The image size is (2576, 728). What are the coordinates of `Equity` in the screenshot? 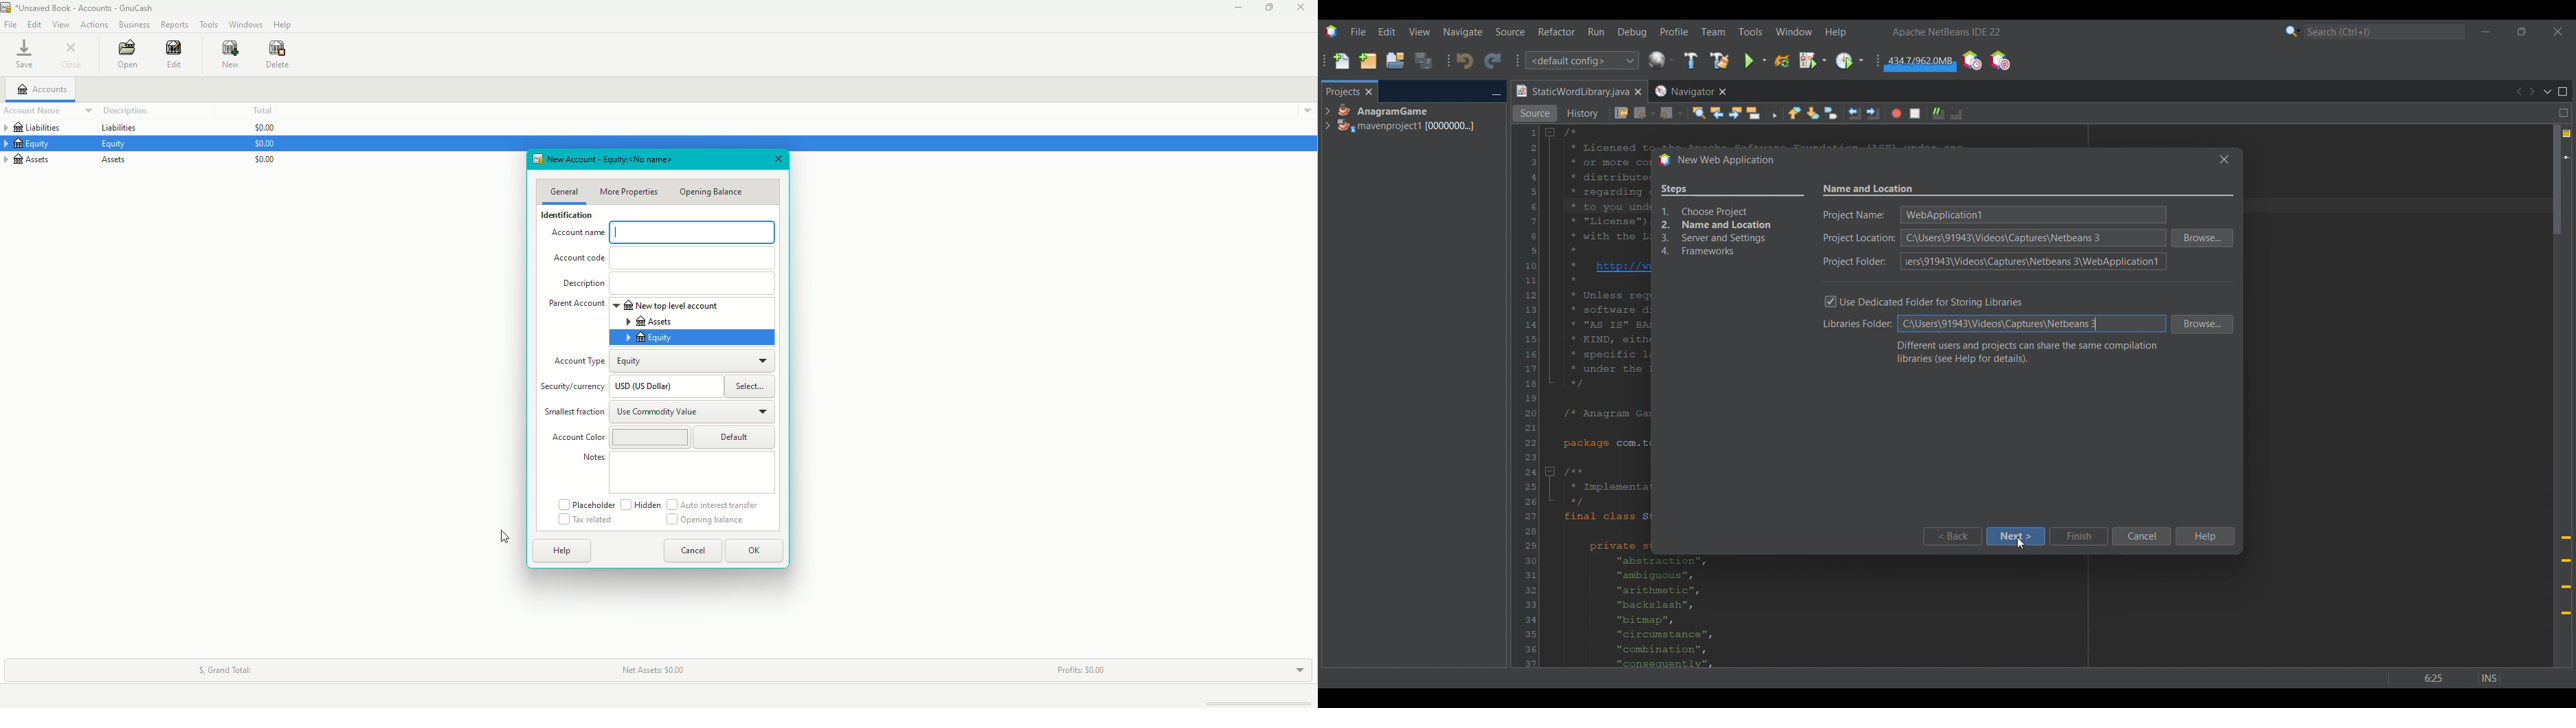 It's located at (35, 145).